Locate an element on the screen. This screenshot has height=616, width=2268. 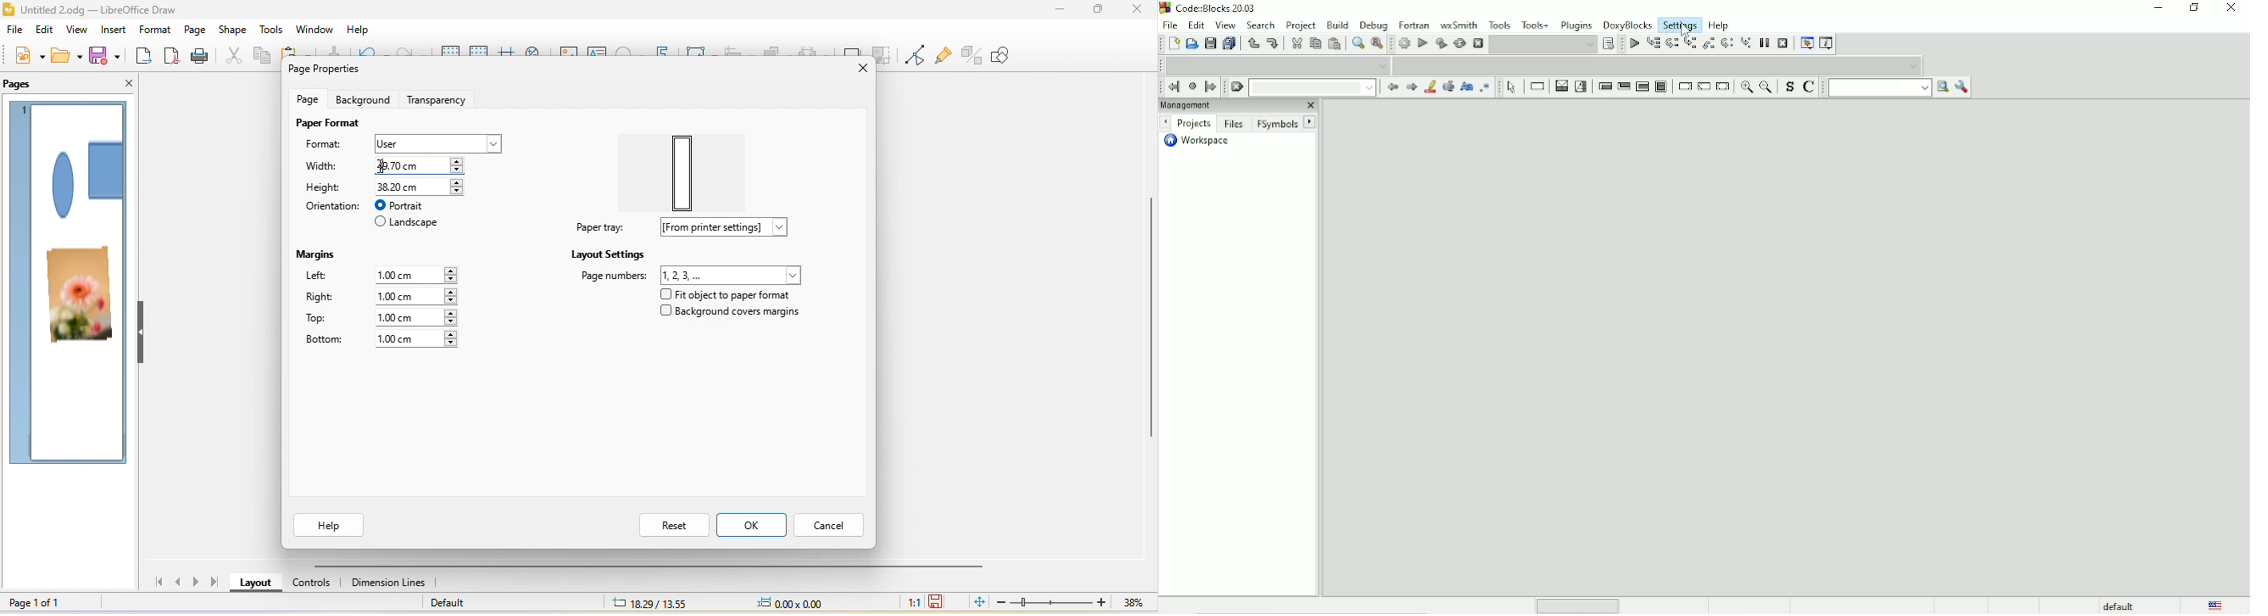
file is located at coordinates (15, 32).